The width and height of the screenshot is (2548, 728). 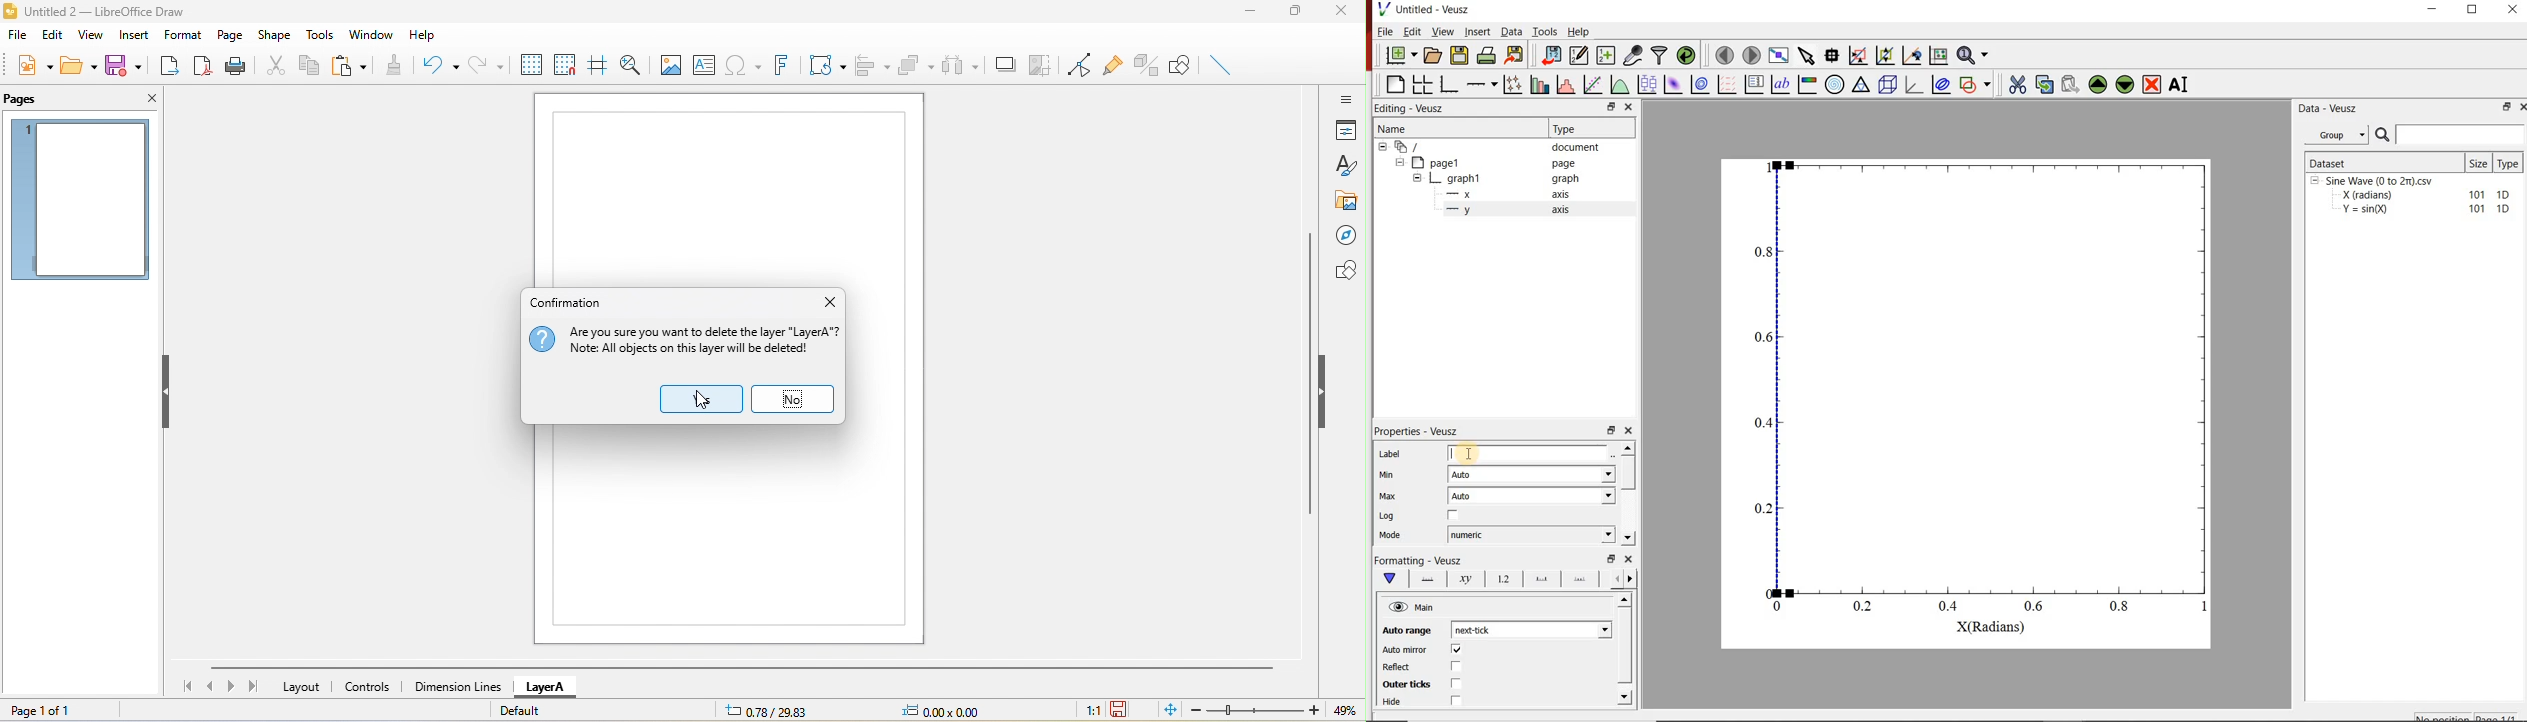 What do you see at coordinates (704, 340) in the screenshot?
I see `Are you sure you want To delete The layer "Layer A"? Note: All objects on this layer will be deleted!` at bounding box center [704, 340].